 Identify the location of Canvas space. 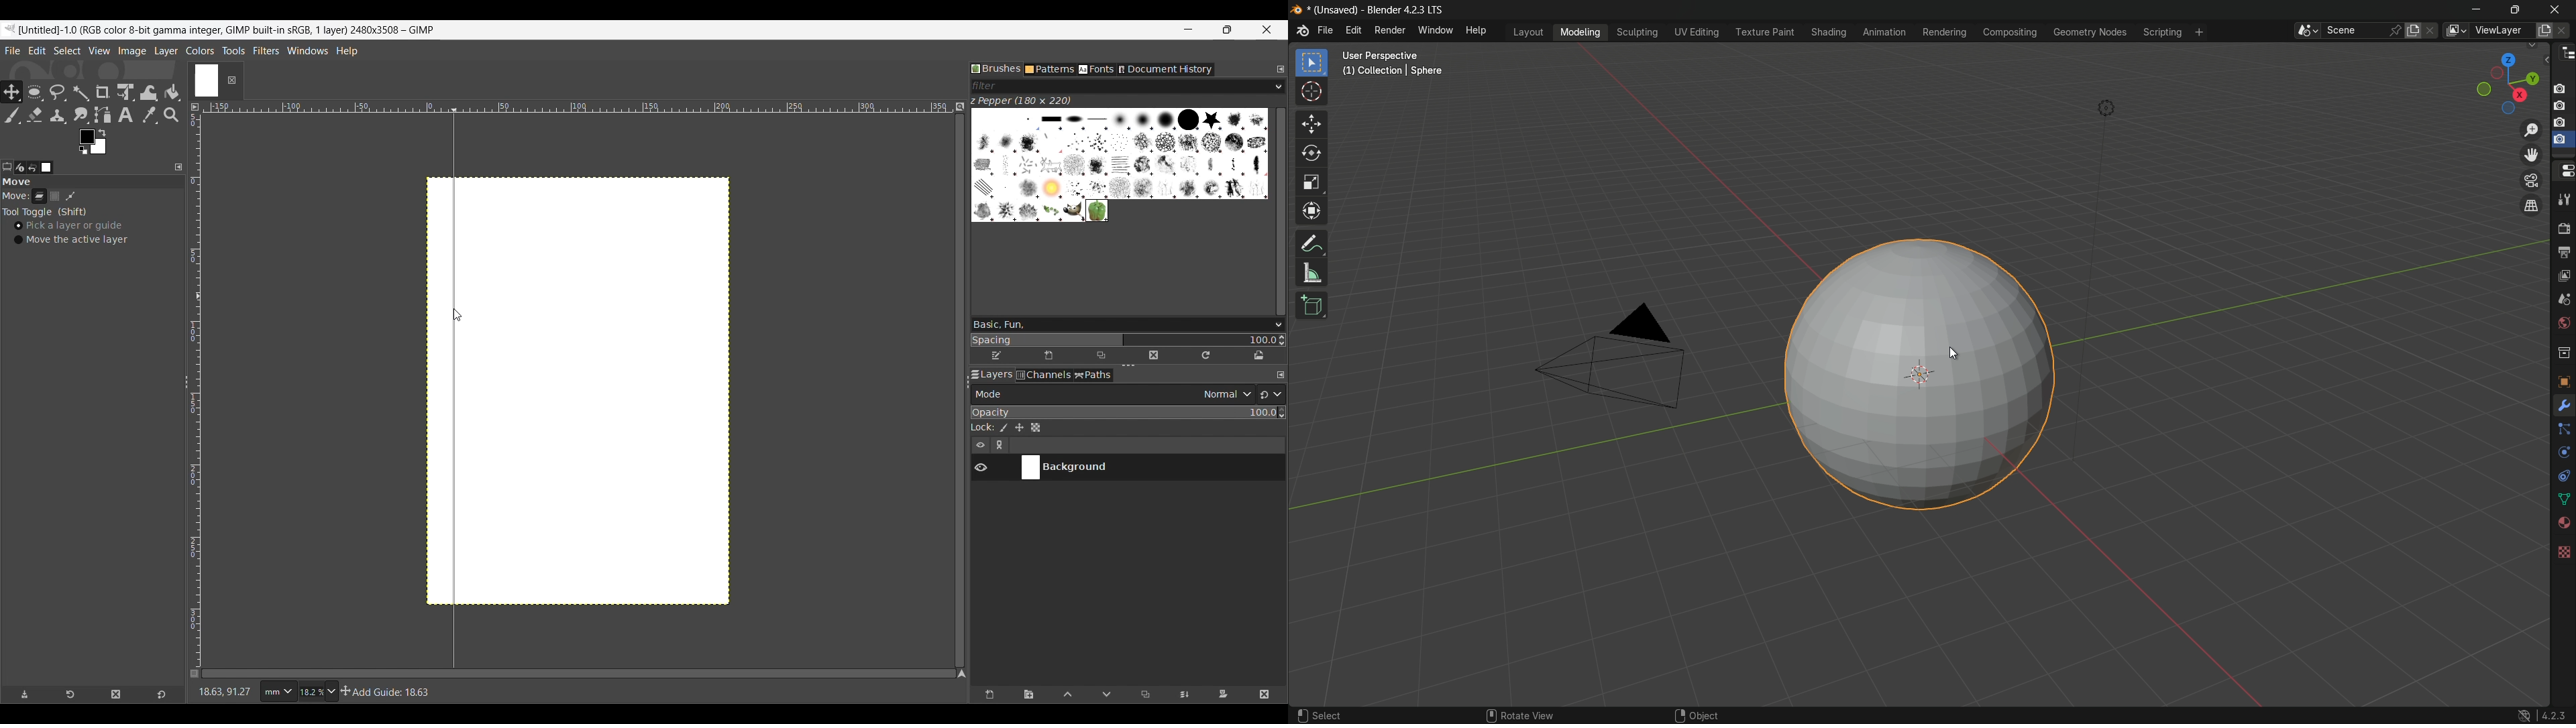
(672, 390).